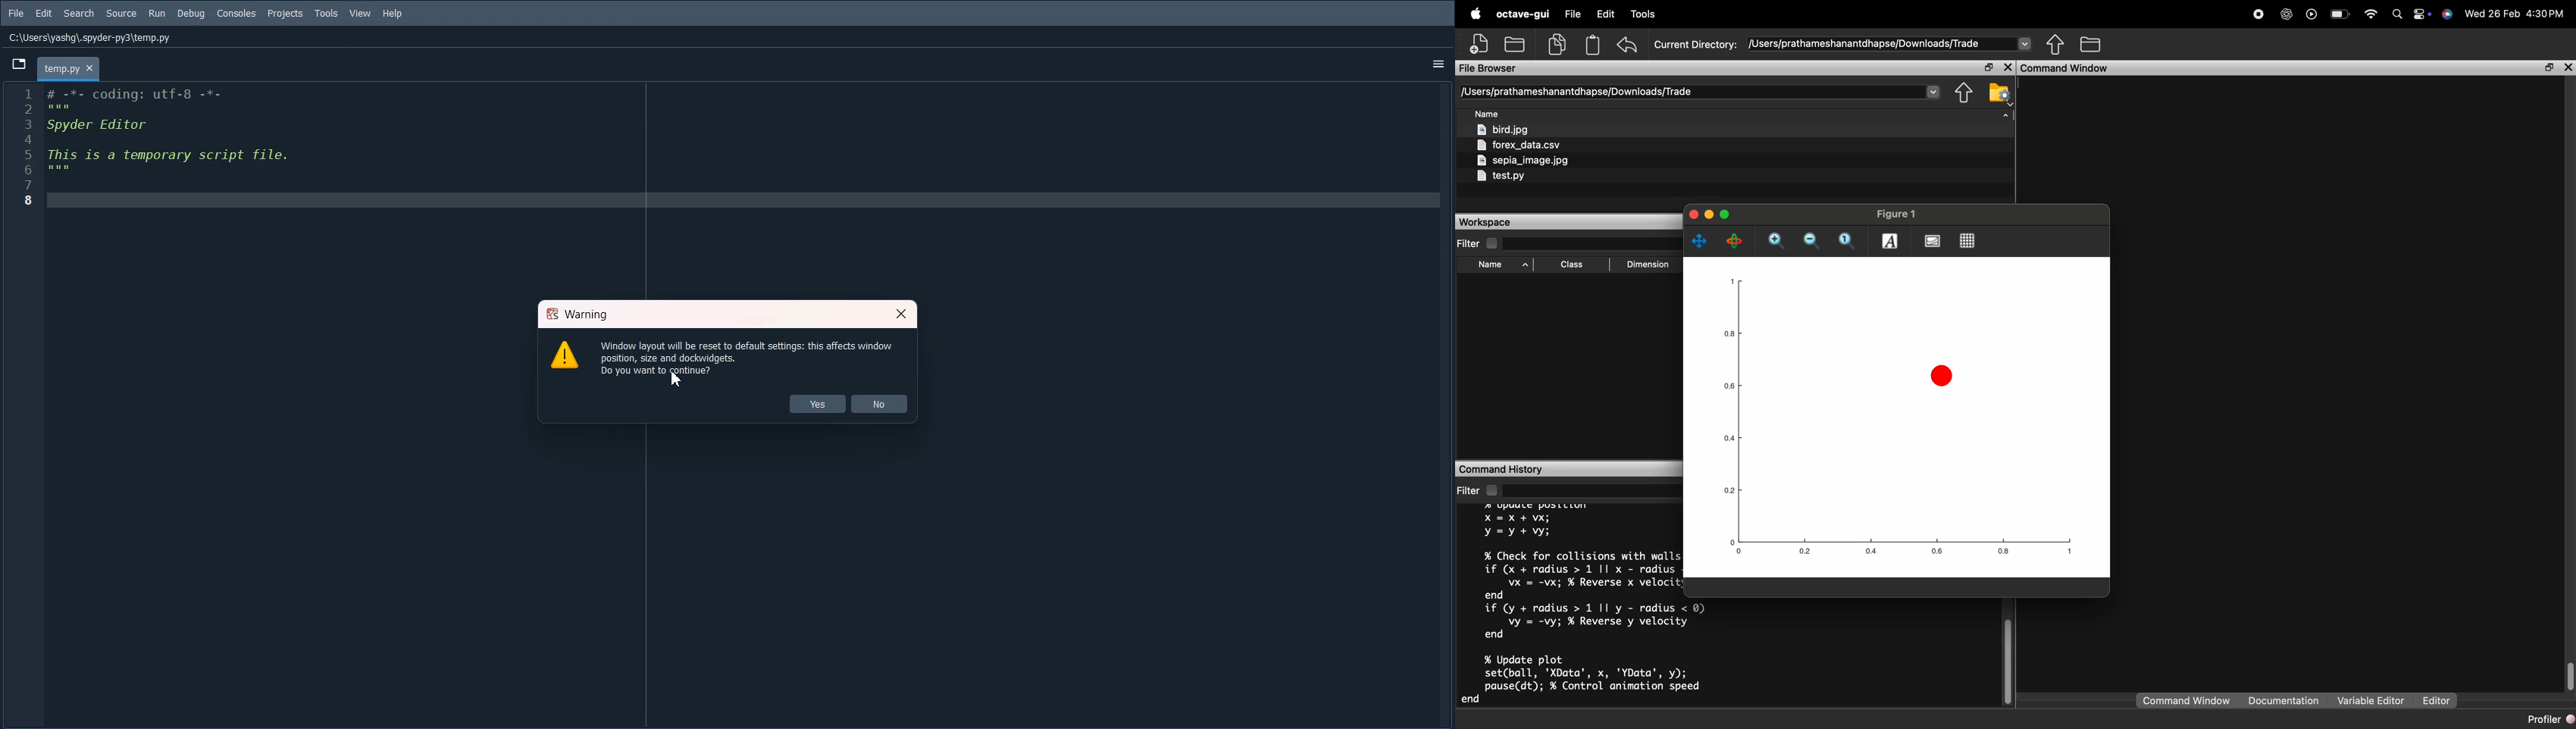 The width and height of the screenshot is (2576, 756). I want to click on Help, so click(394, 14).